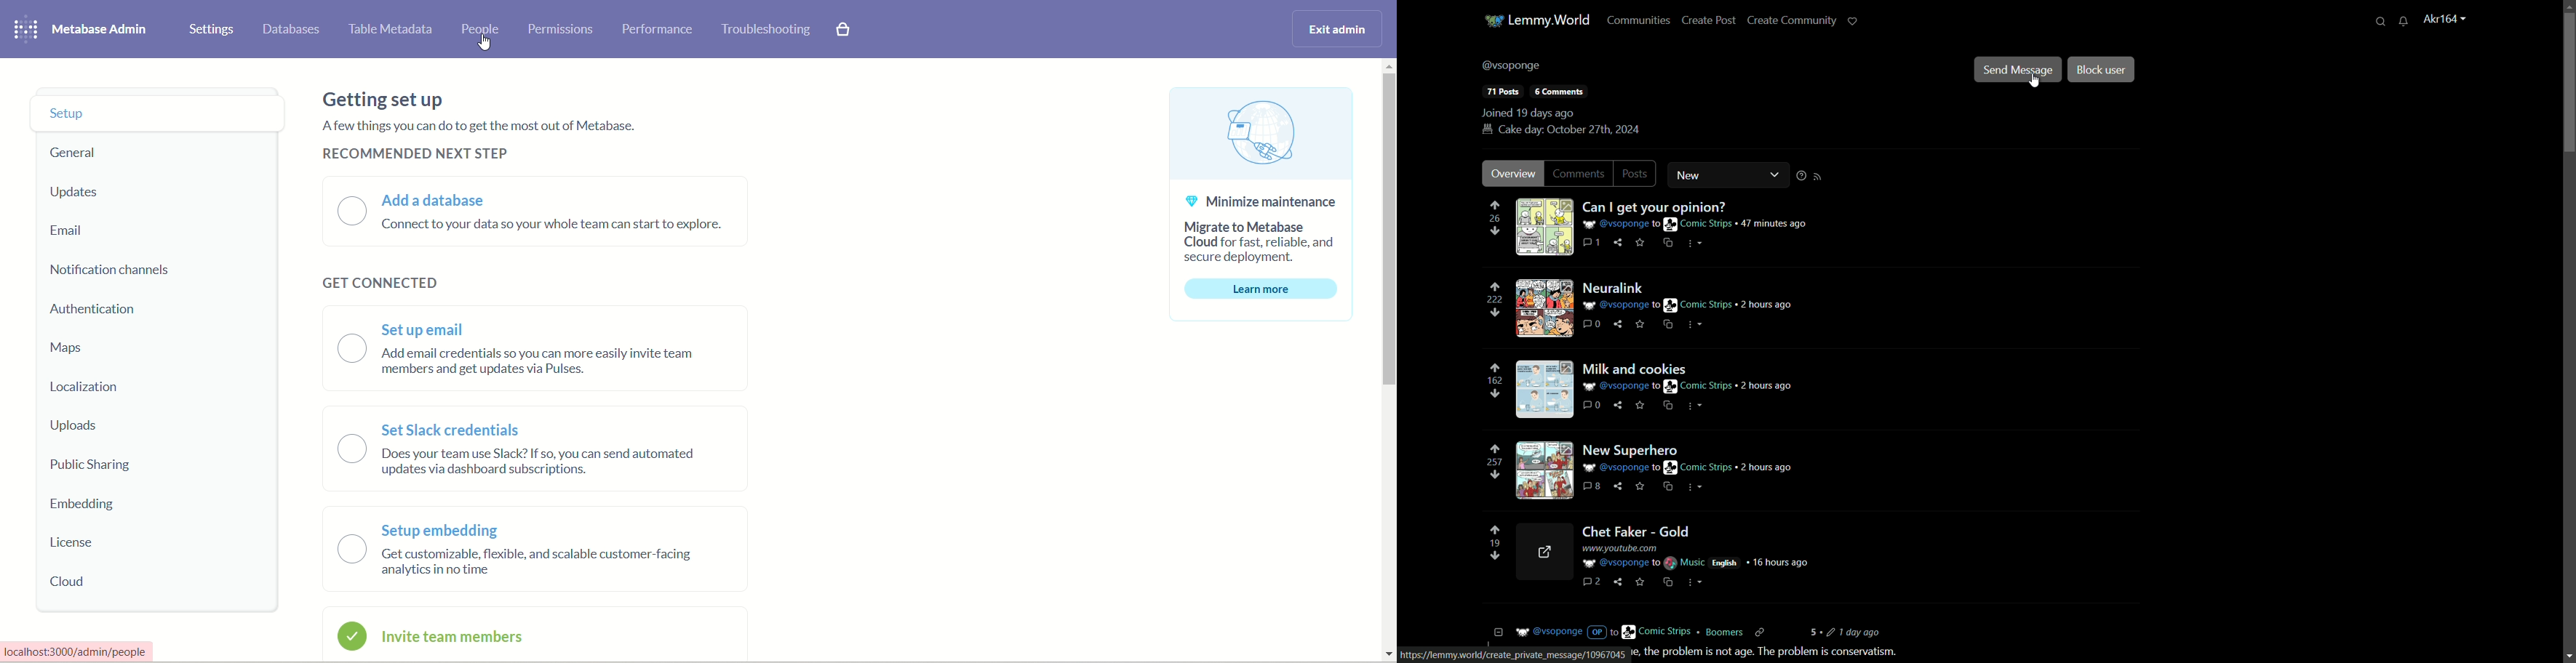  Describe the element at coordinates (394, 31) in the screenshot. I see `table meta` at that location.